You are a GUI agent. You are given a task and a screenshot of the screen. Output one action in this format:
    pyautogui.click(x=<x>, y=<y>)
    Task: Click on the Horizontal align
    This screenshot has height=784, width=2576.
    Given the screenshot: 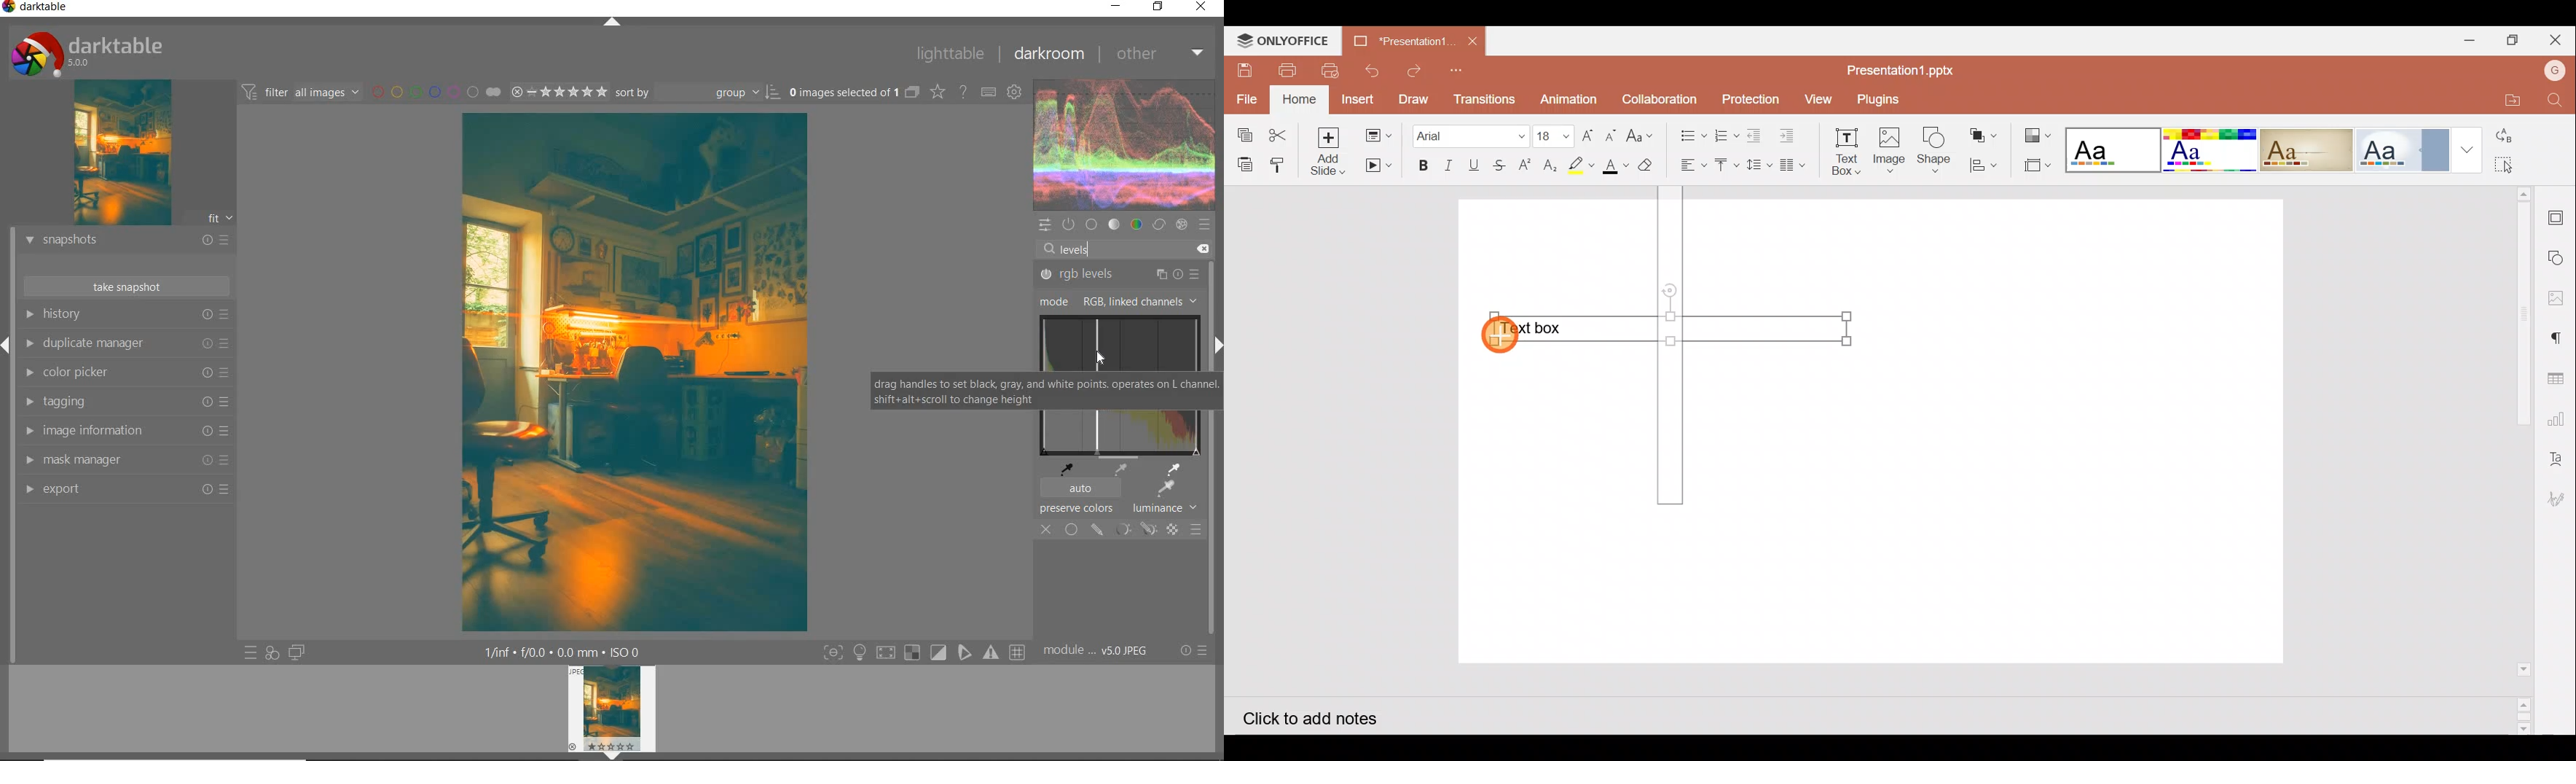 What is the action you would take?
    pyautogui.click(x=1691, y=166)
    